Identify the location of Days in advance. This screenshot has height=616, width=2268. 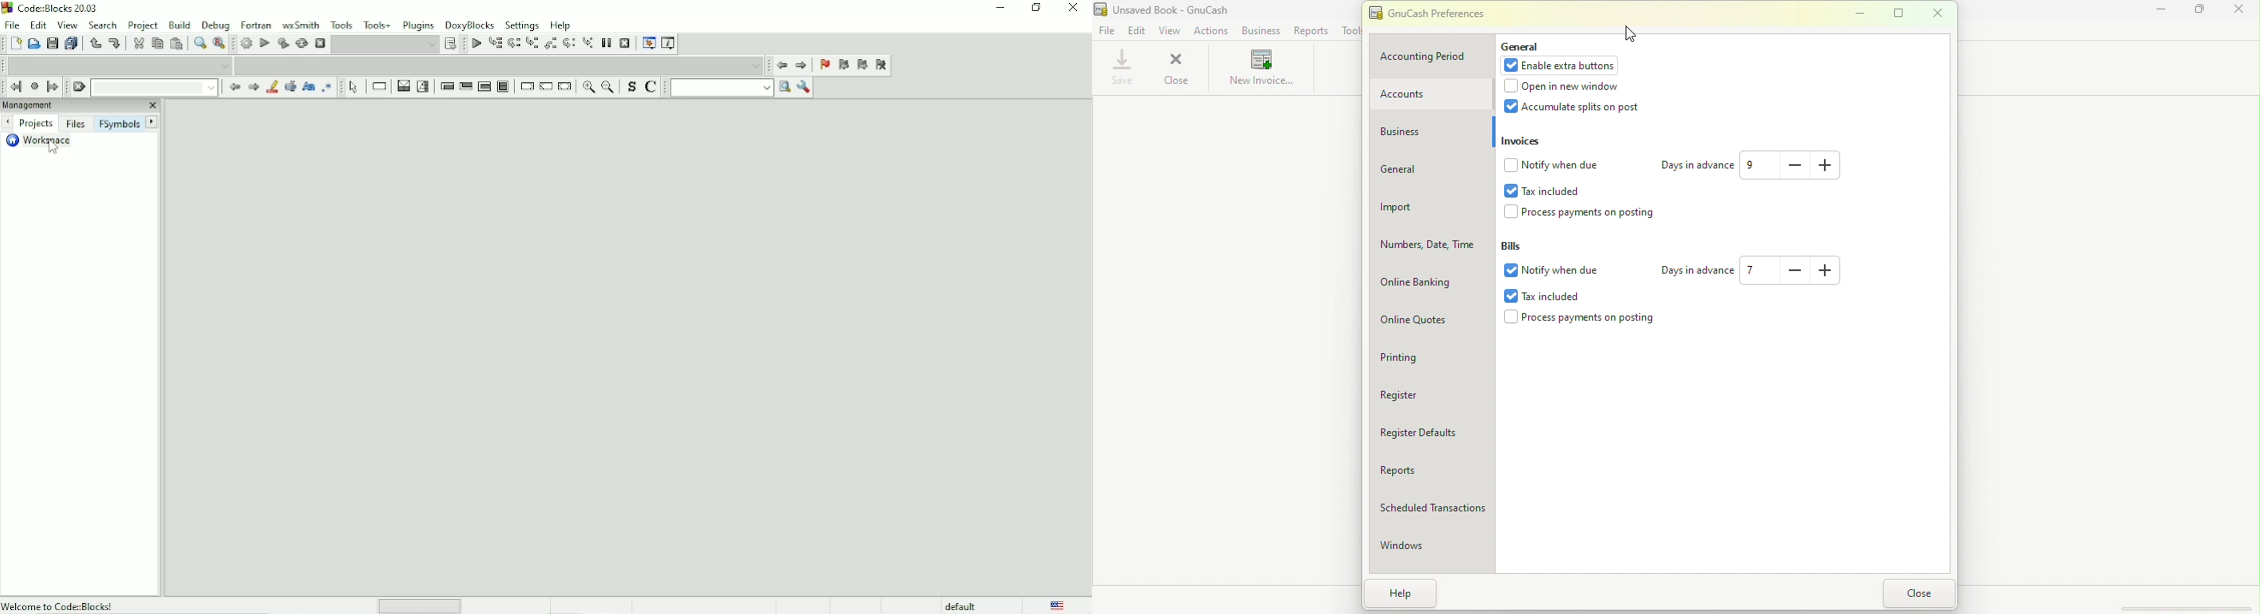
(1698, 270).